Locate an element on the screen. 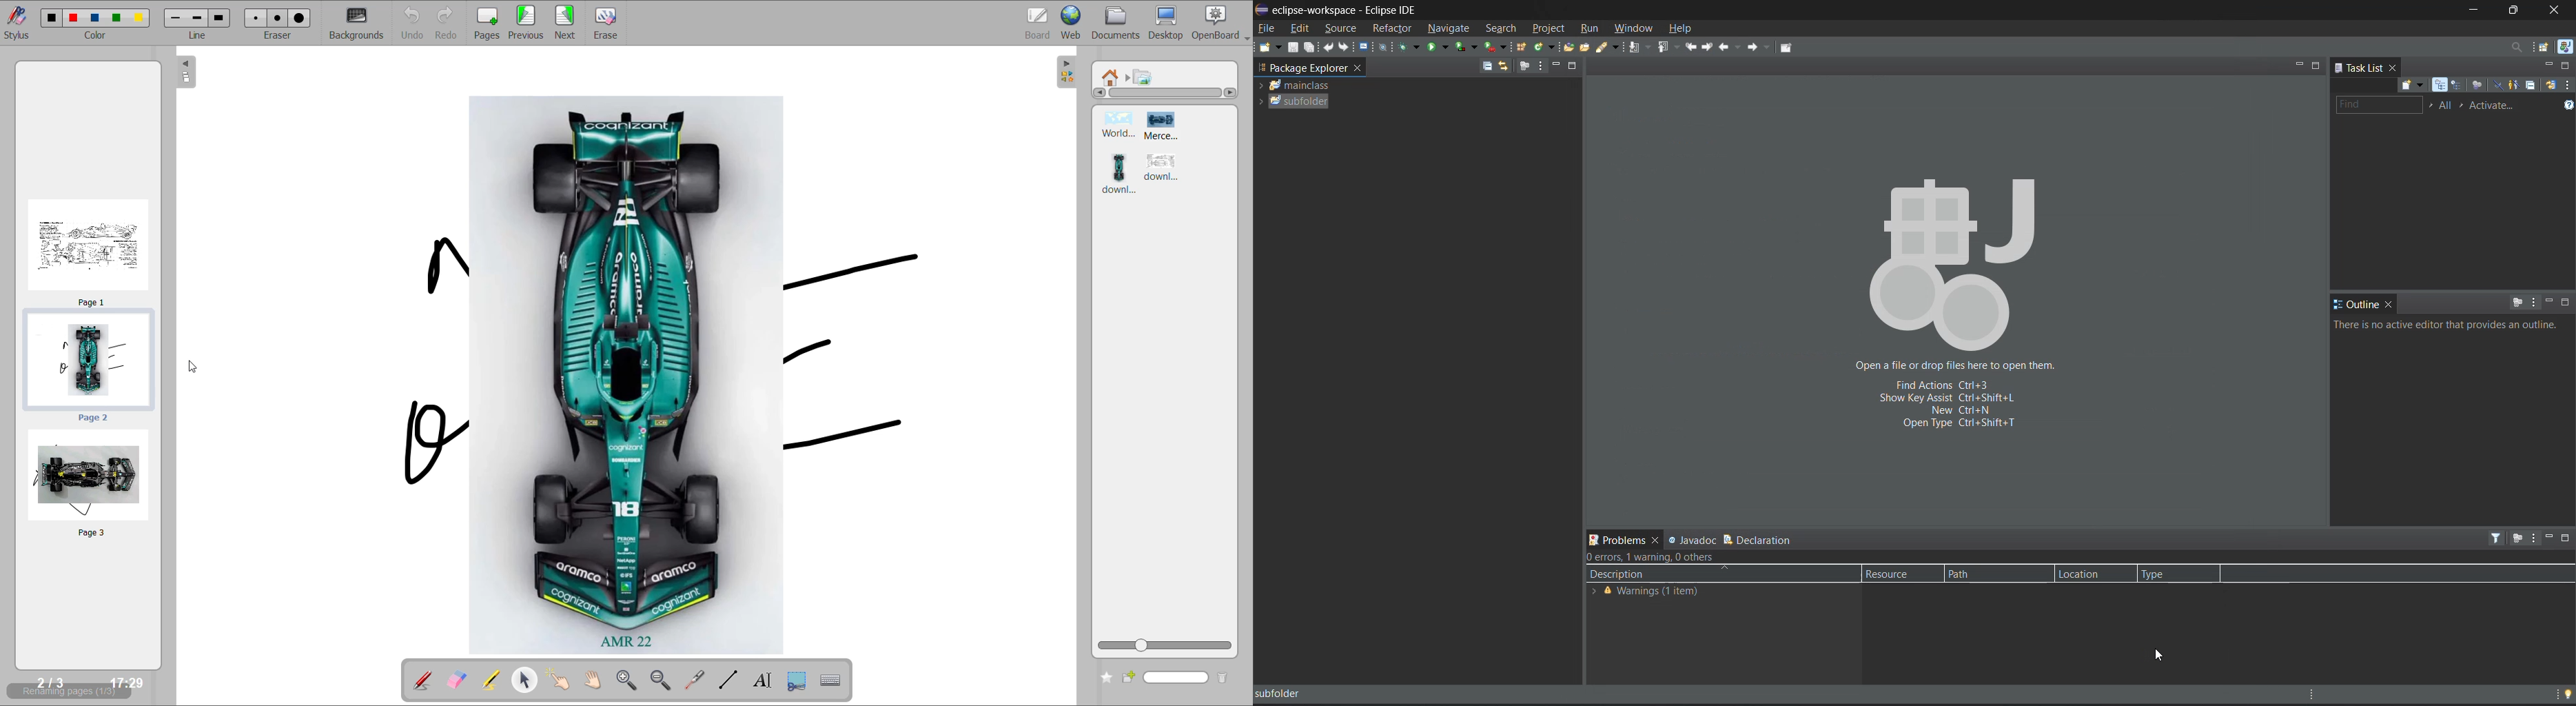 The width and height of the screenshot is (2576, 728). horizontal scroll bar is located at coordinates (1165, 94).